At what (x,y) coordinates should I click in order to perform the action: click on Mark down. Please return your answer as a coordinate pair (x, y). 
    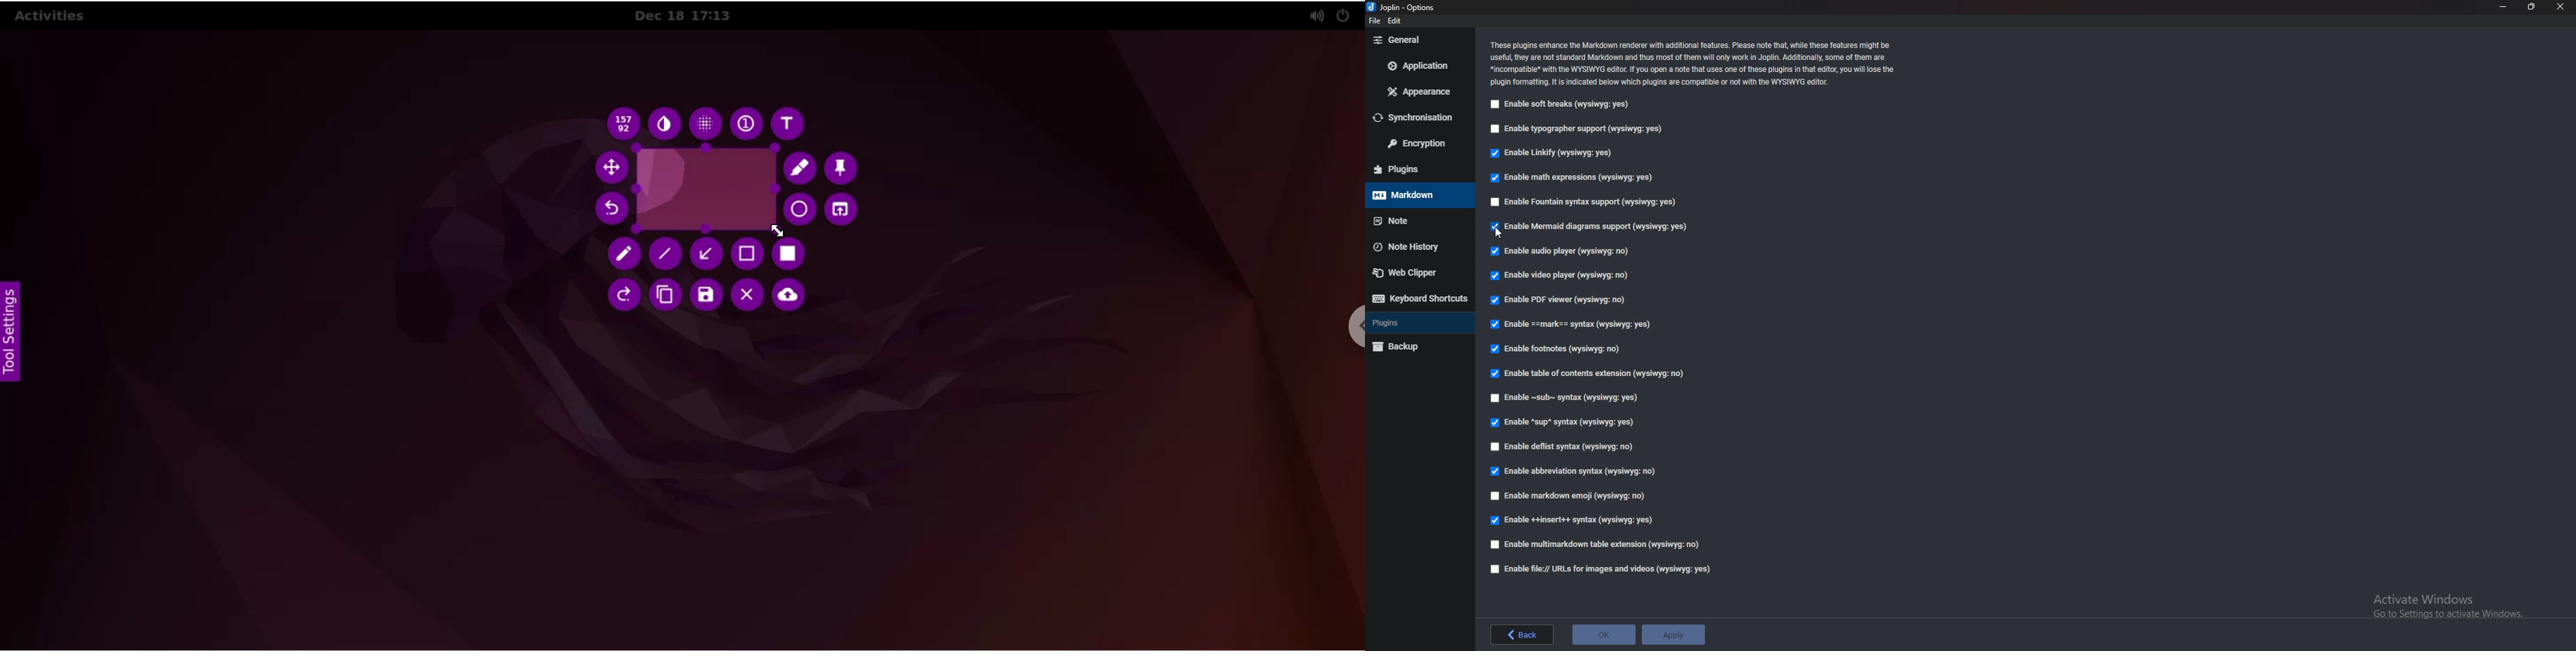
    Looking at the image, I should click on (1415, 194).